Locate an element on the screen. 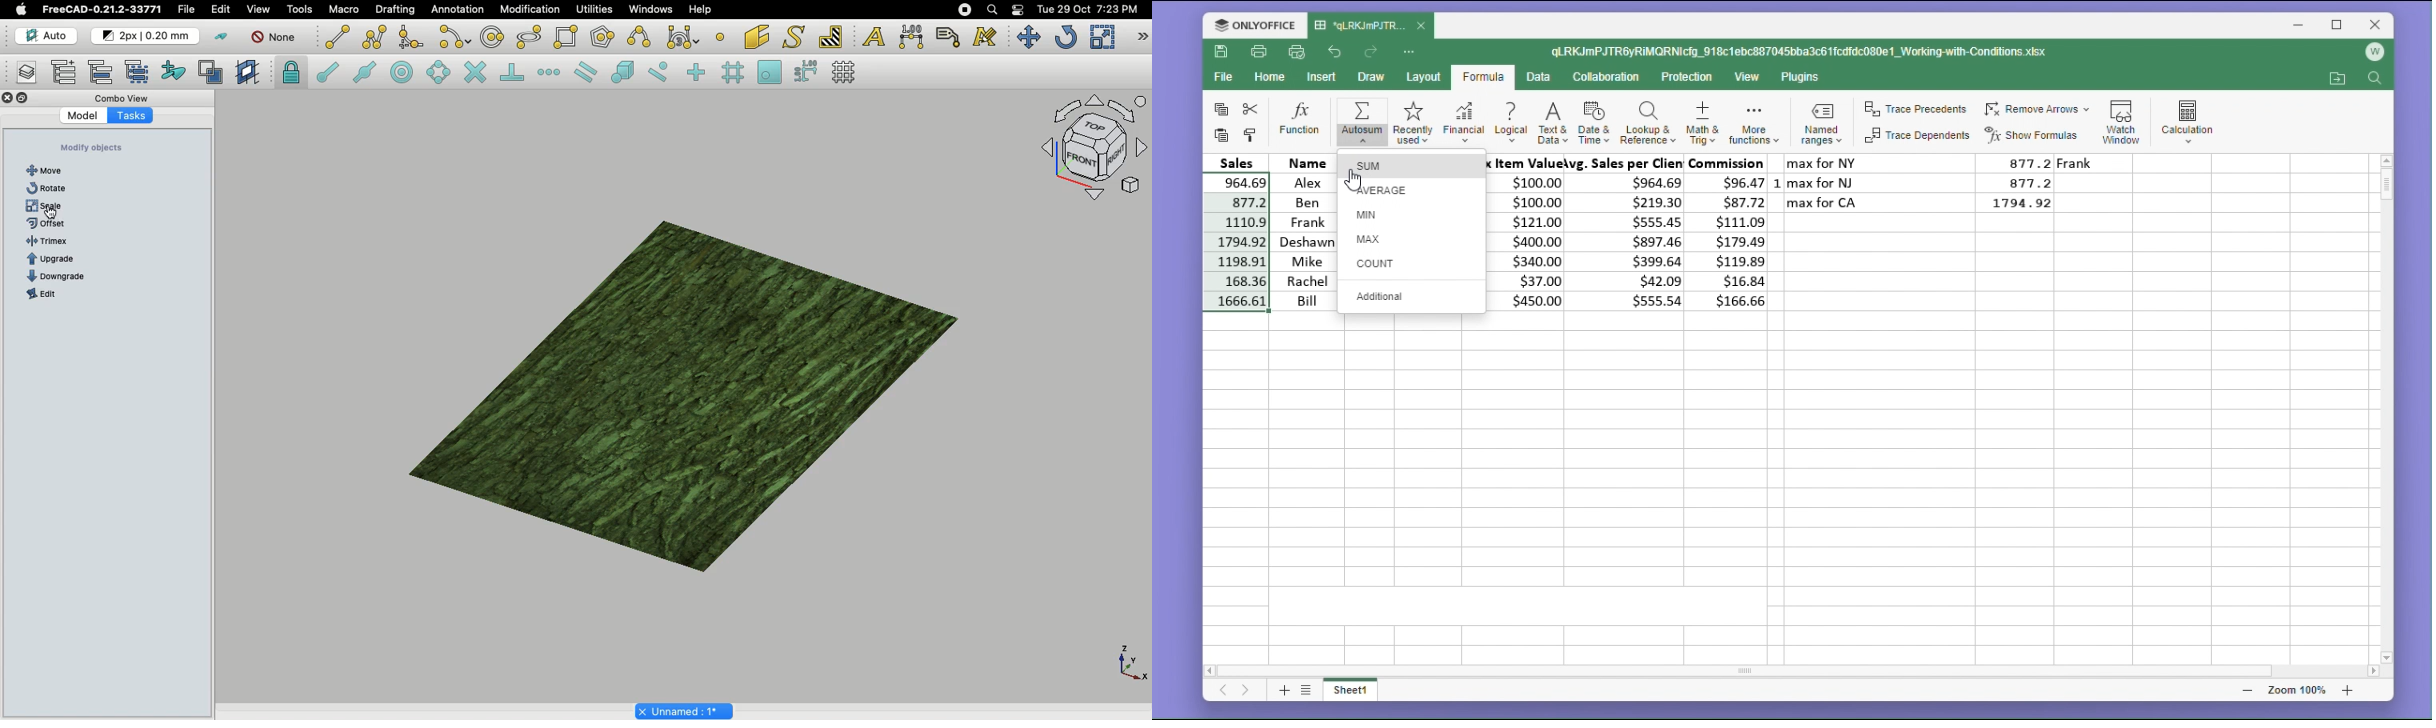 Image resolution: width=2436 pixels, height=728 pixels. draw is located at coordinates (1371, 78).